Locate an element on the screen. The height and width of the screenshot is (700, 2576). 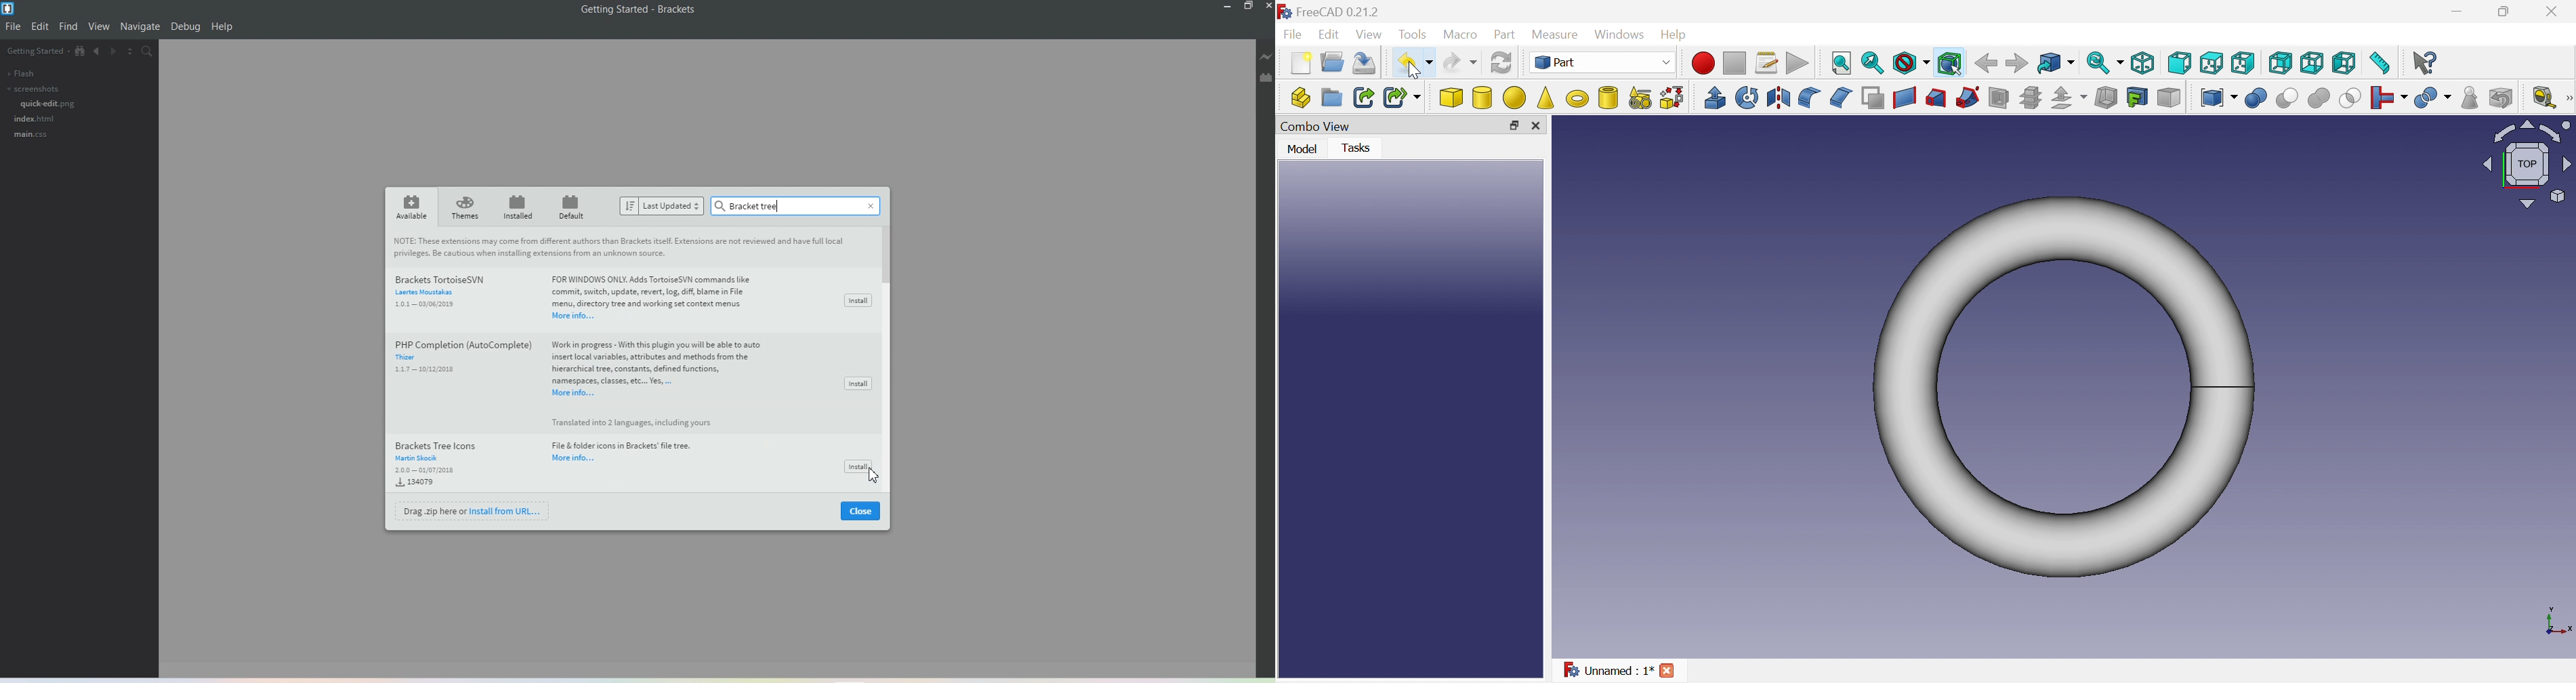
Cylinder is located at coordinates (1482, 98).